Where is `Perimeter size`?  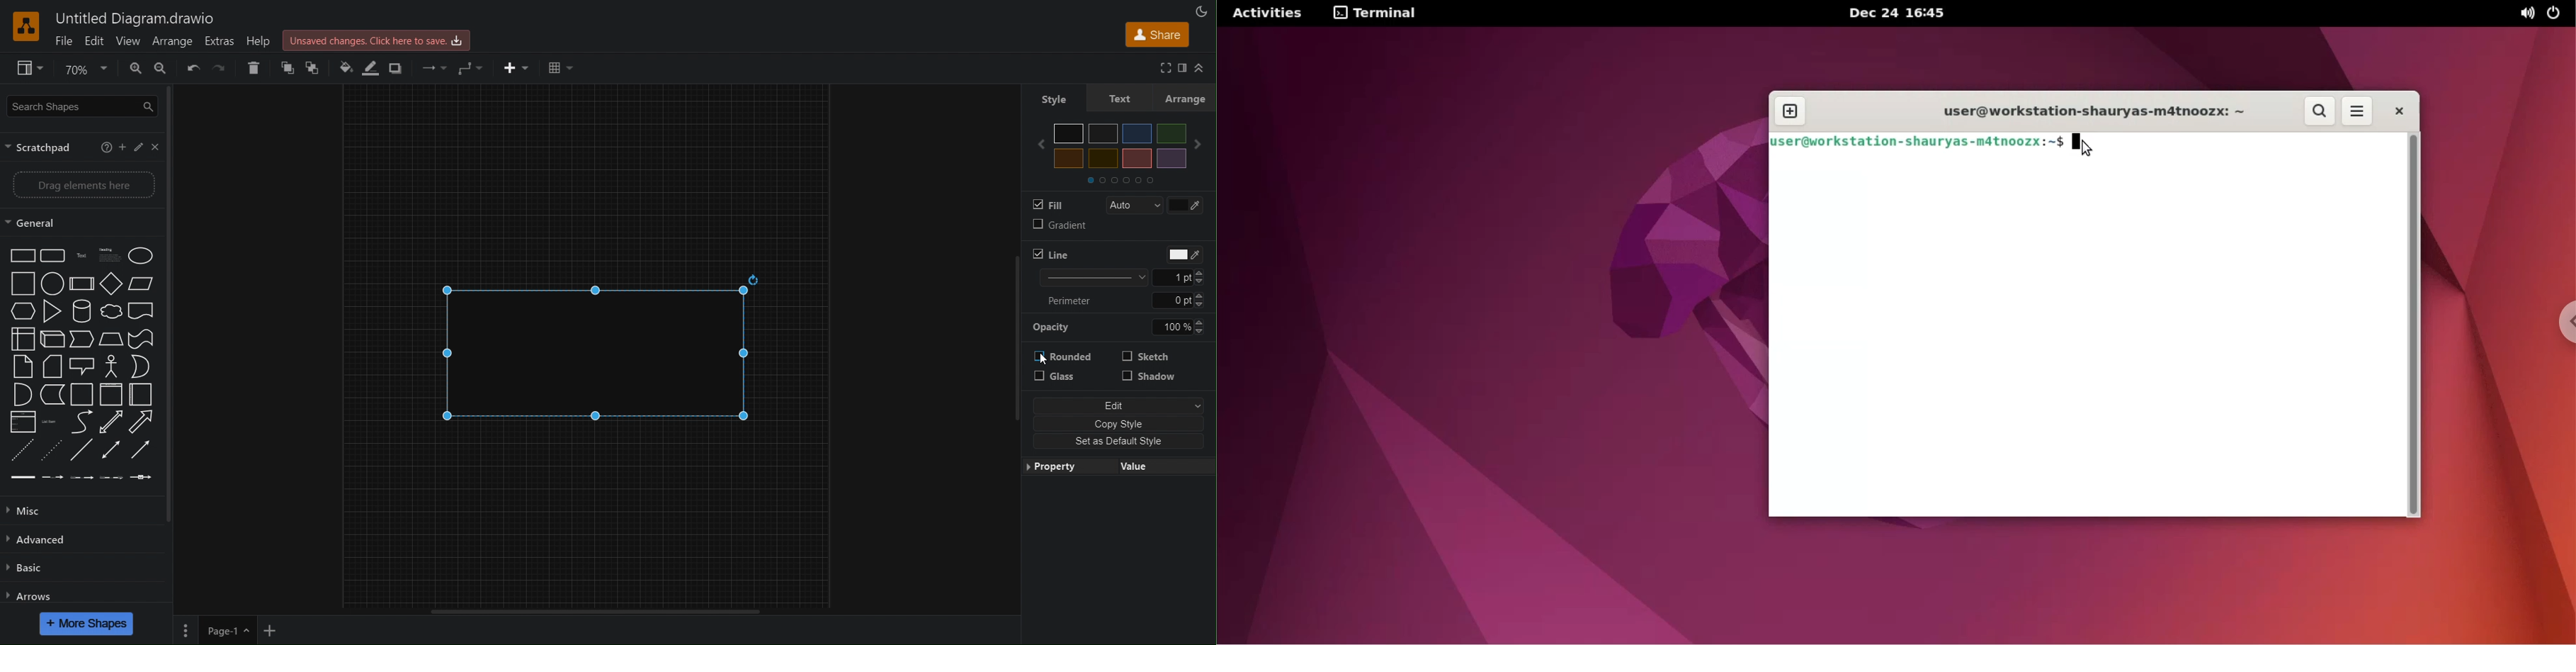 Perimeter size is located at coordinates (1121, 301).